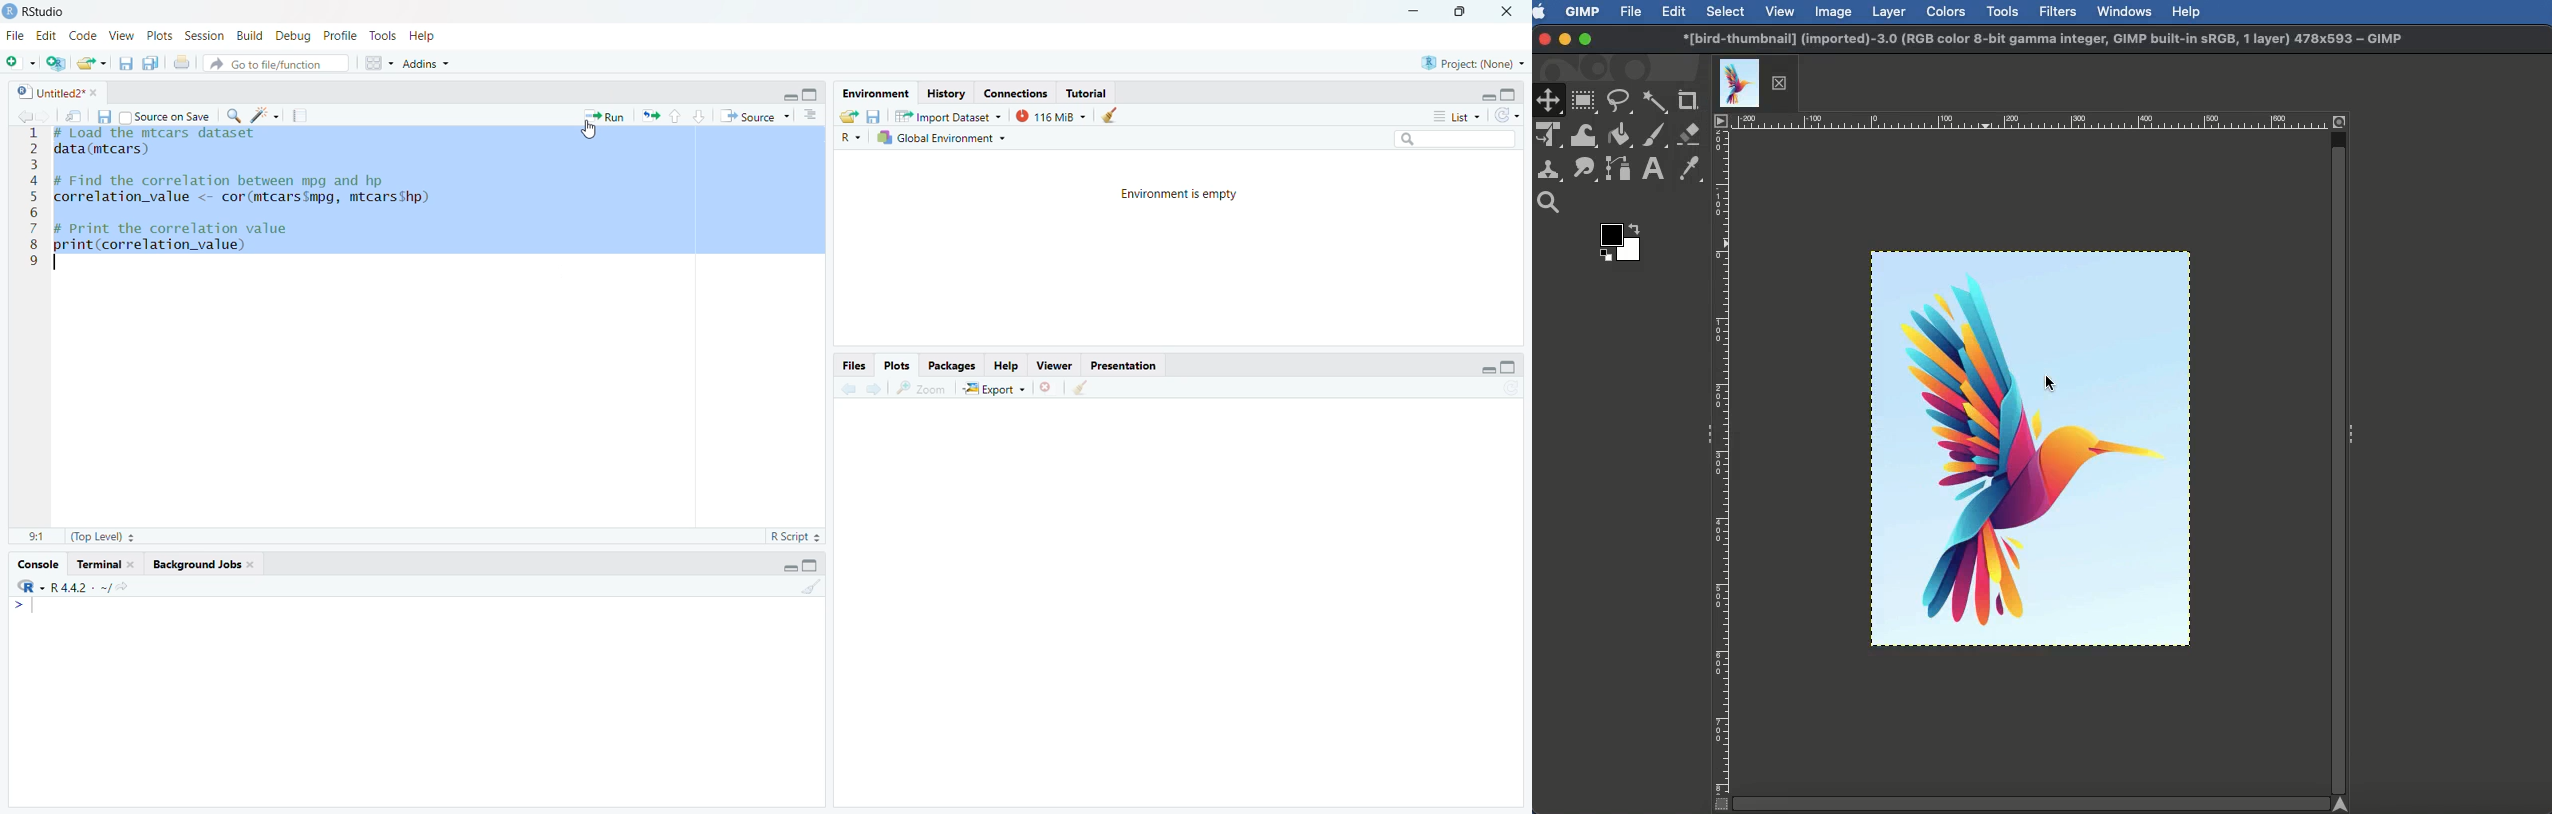 The width and height of the screenshot is (2576, 840). I want to click on Connections, so click(1015, 93).